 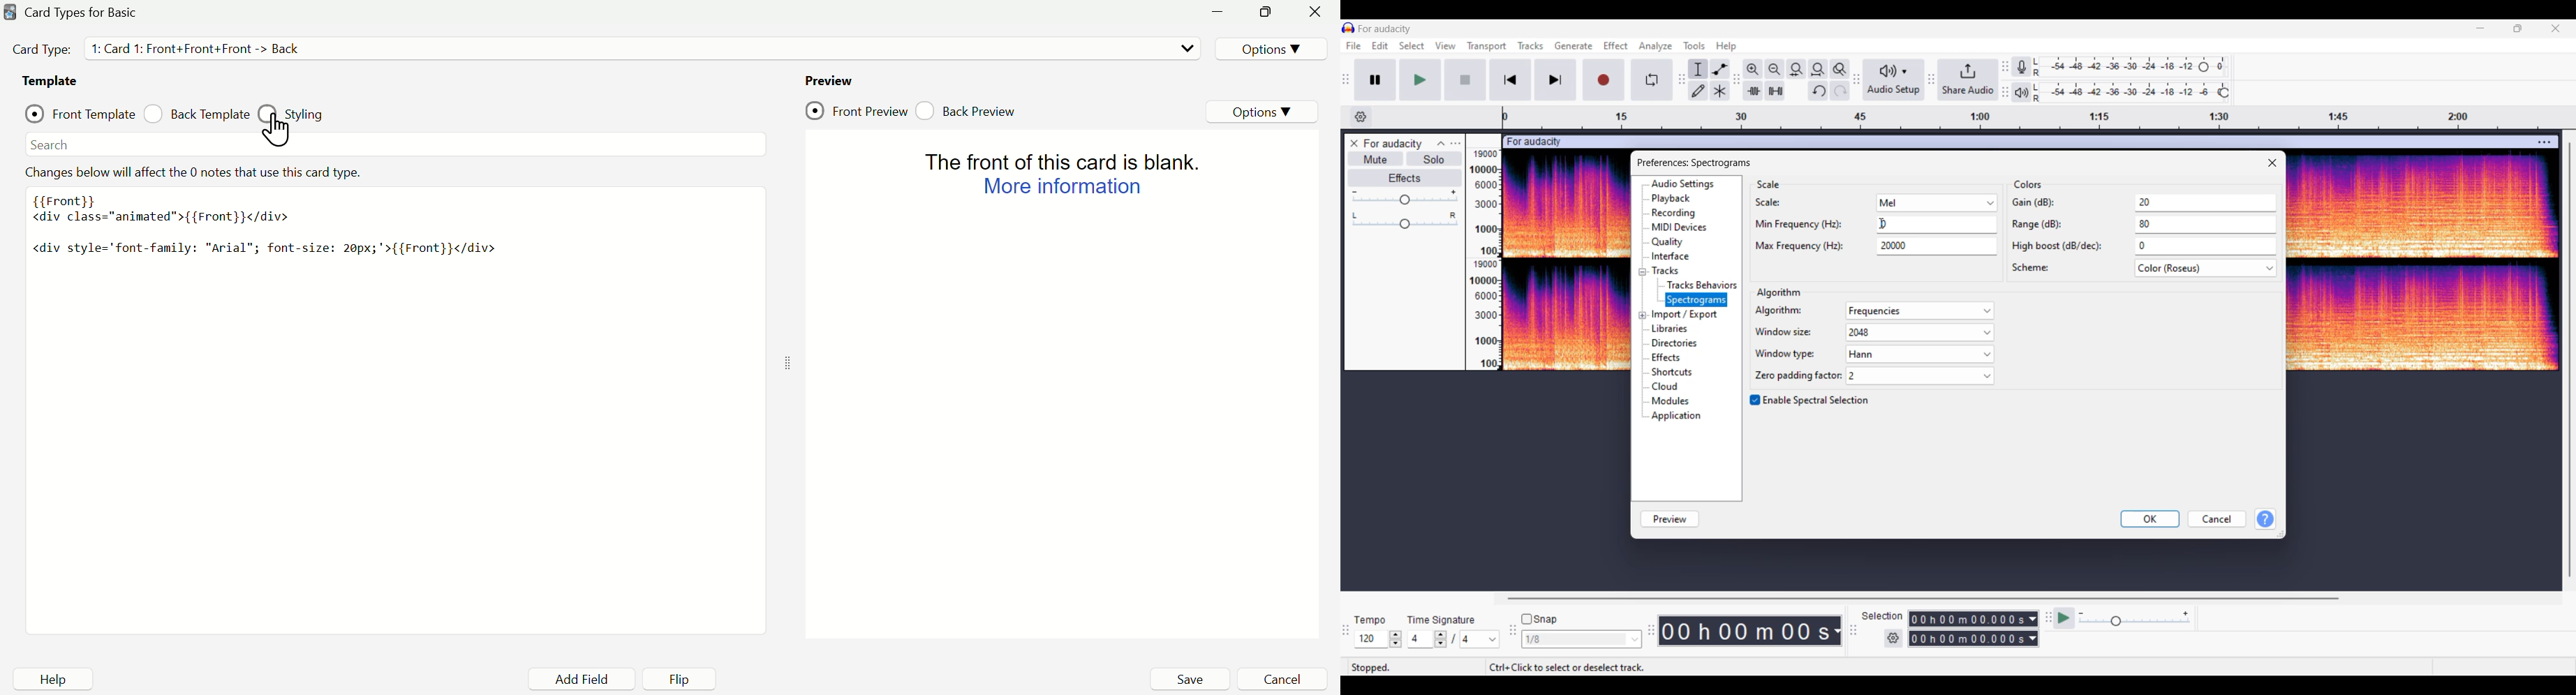 What do you see at coordinates (1067, 386) in the screenshot?
I see `Preview` at bounding box center [1067, 386].